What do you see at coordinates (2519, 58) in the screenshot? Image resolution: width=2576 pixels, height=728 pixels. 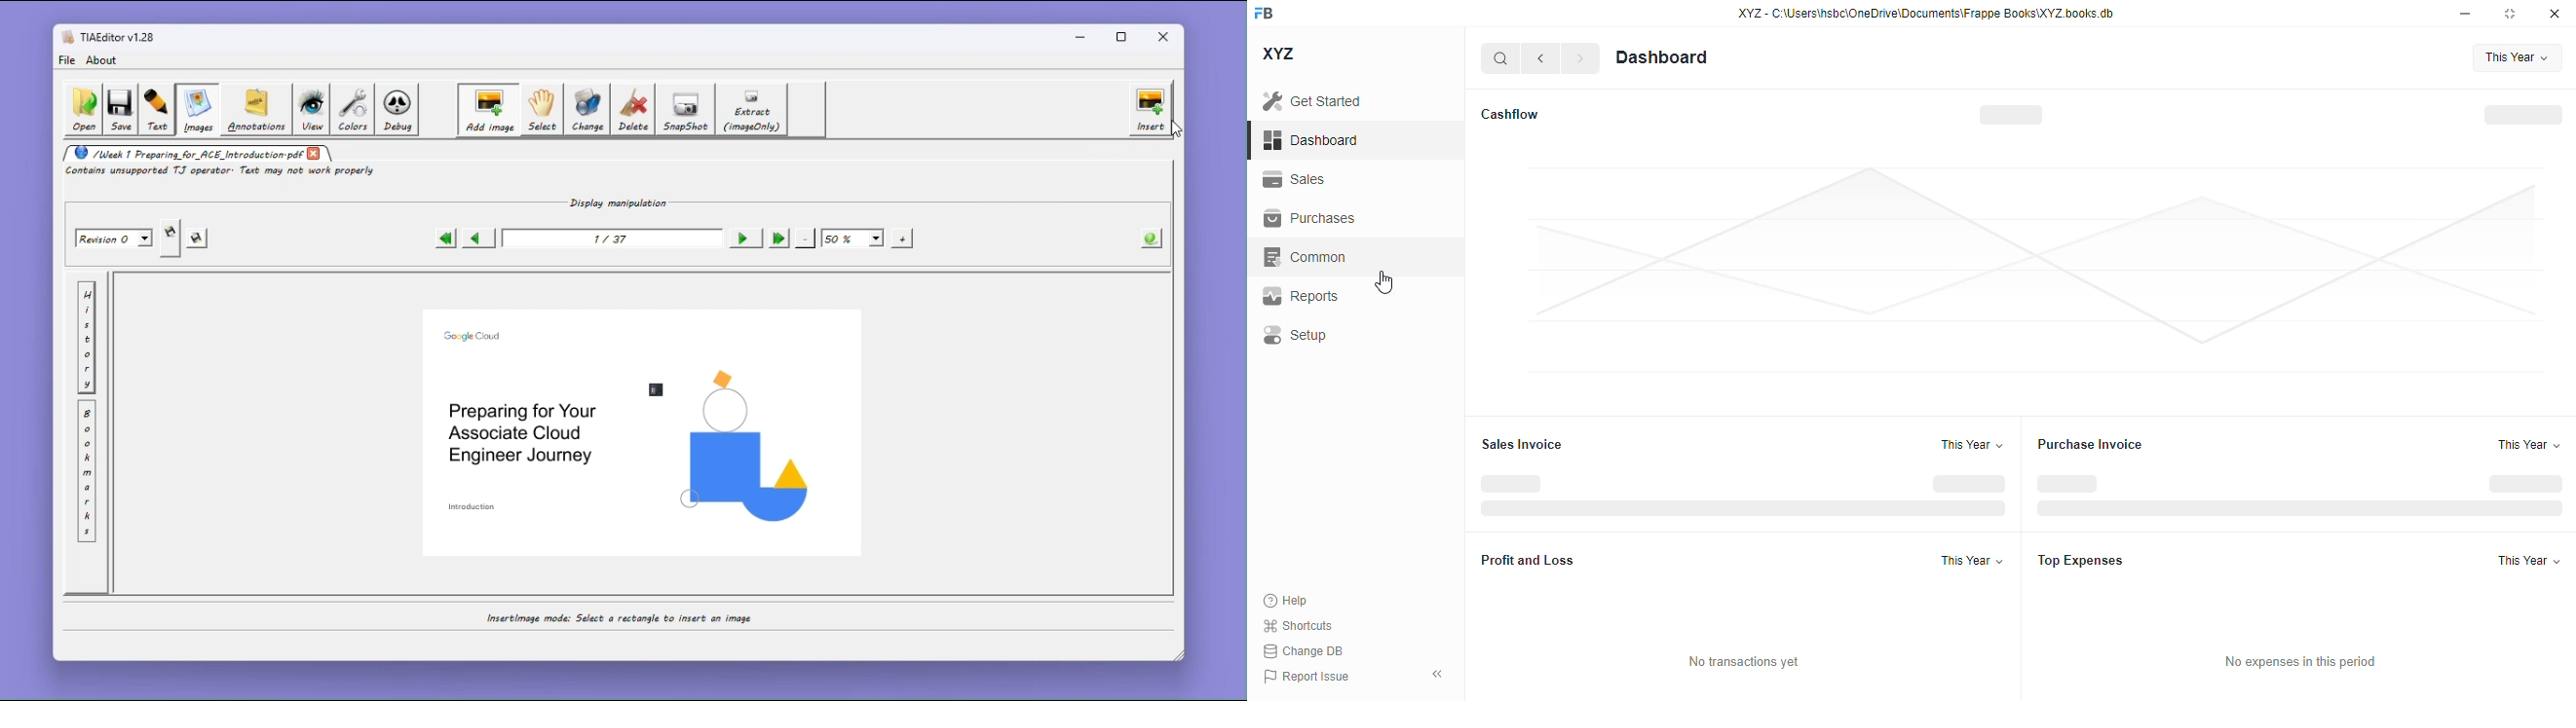 I see `this year` at bounding box center [2519, 58].